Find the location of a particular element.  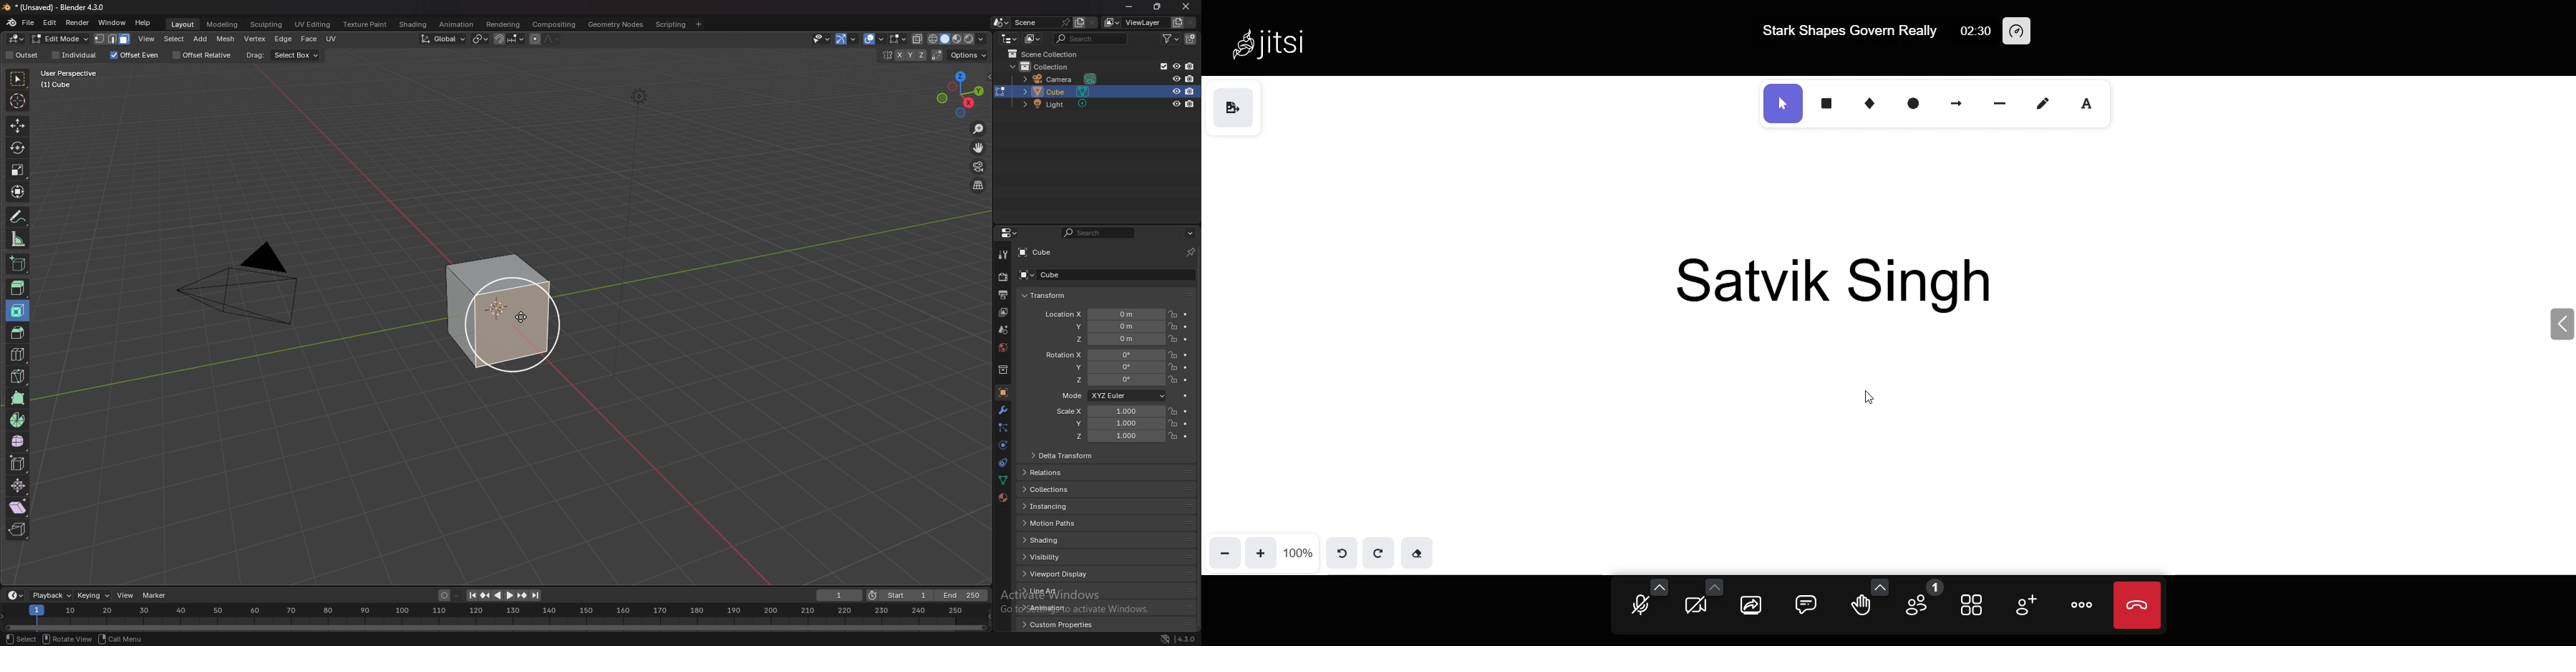

pyramid is located at coordinates (242, 294).